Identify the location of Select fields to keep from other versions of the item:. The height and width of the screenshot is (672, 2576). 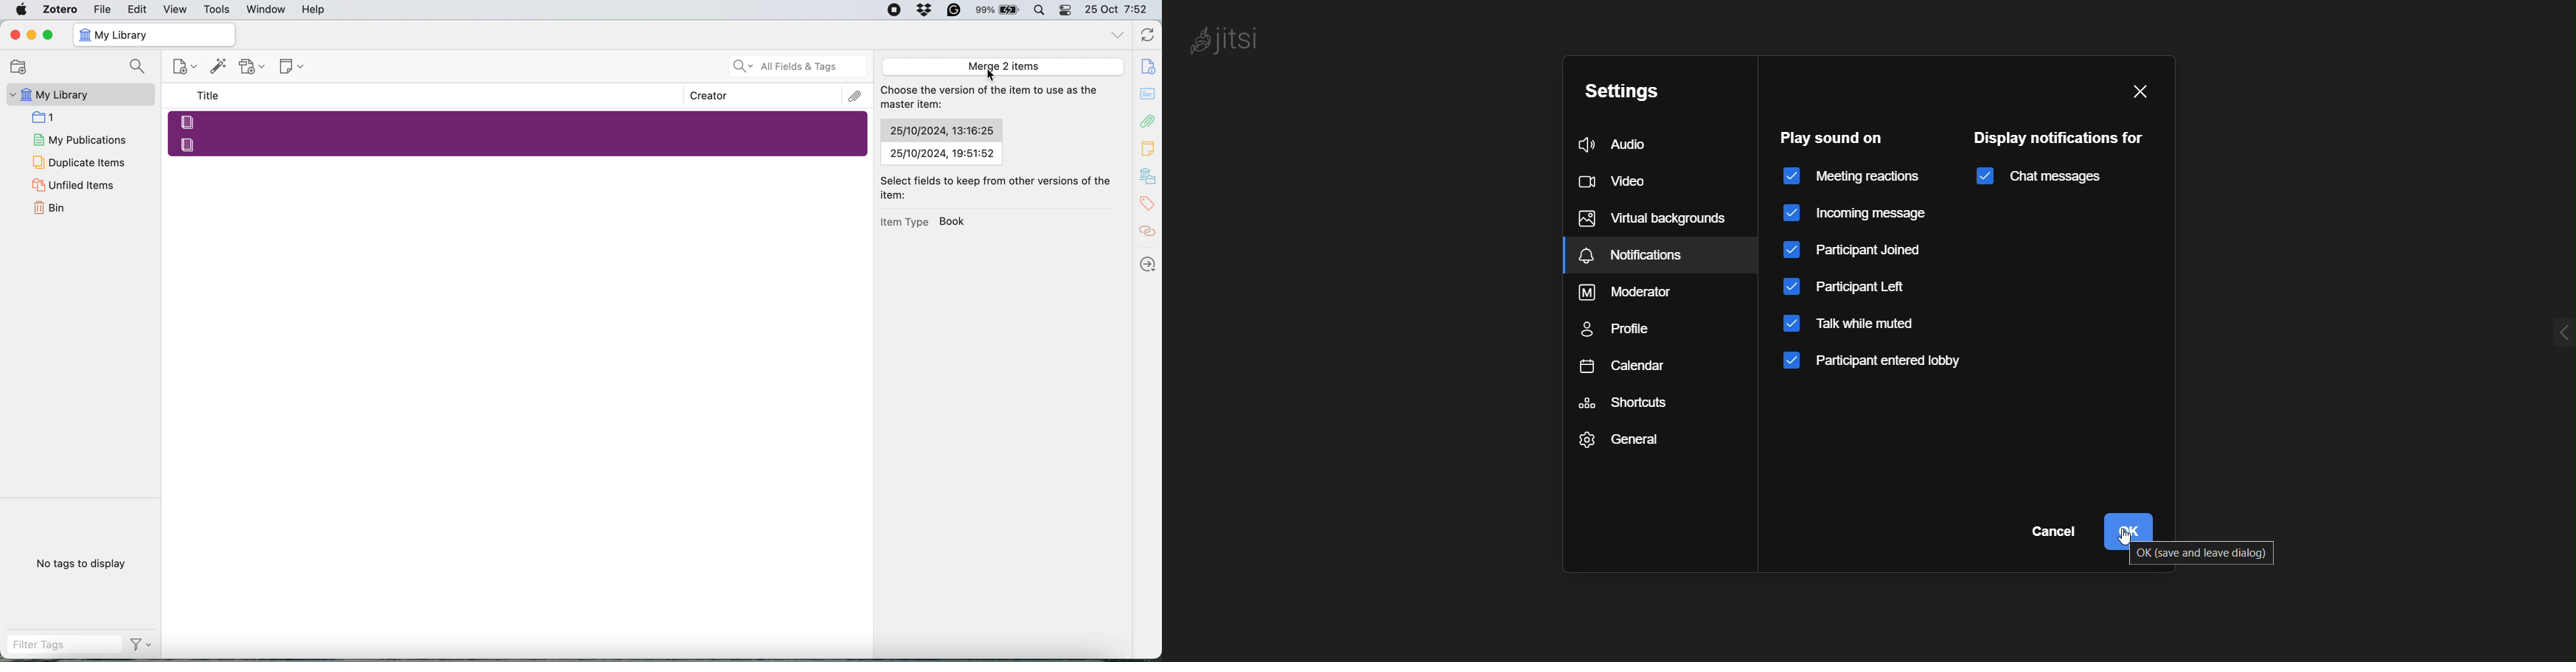
(1001, 188).